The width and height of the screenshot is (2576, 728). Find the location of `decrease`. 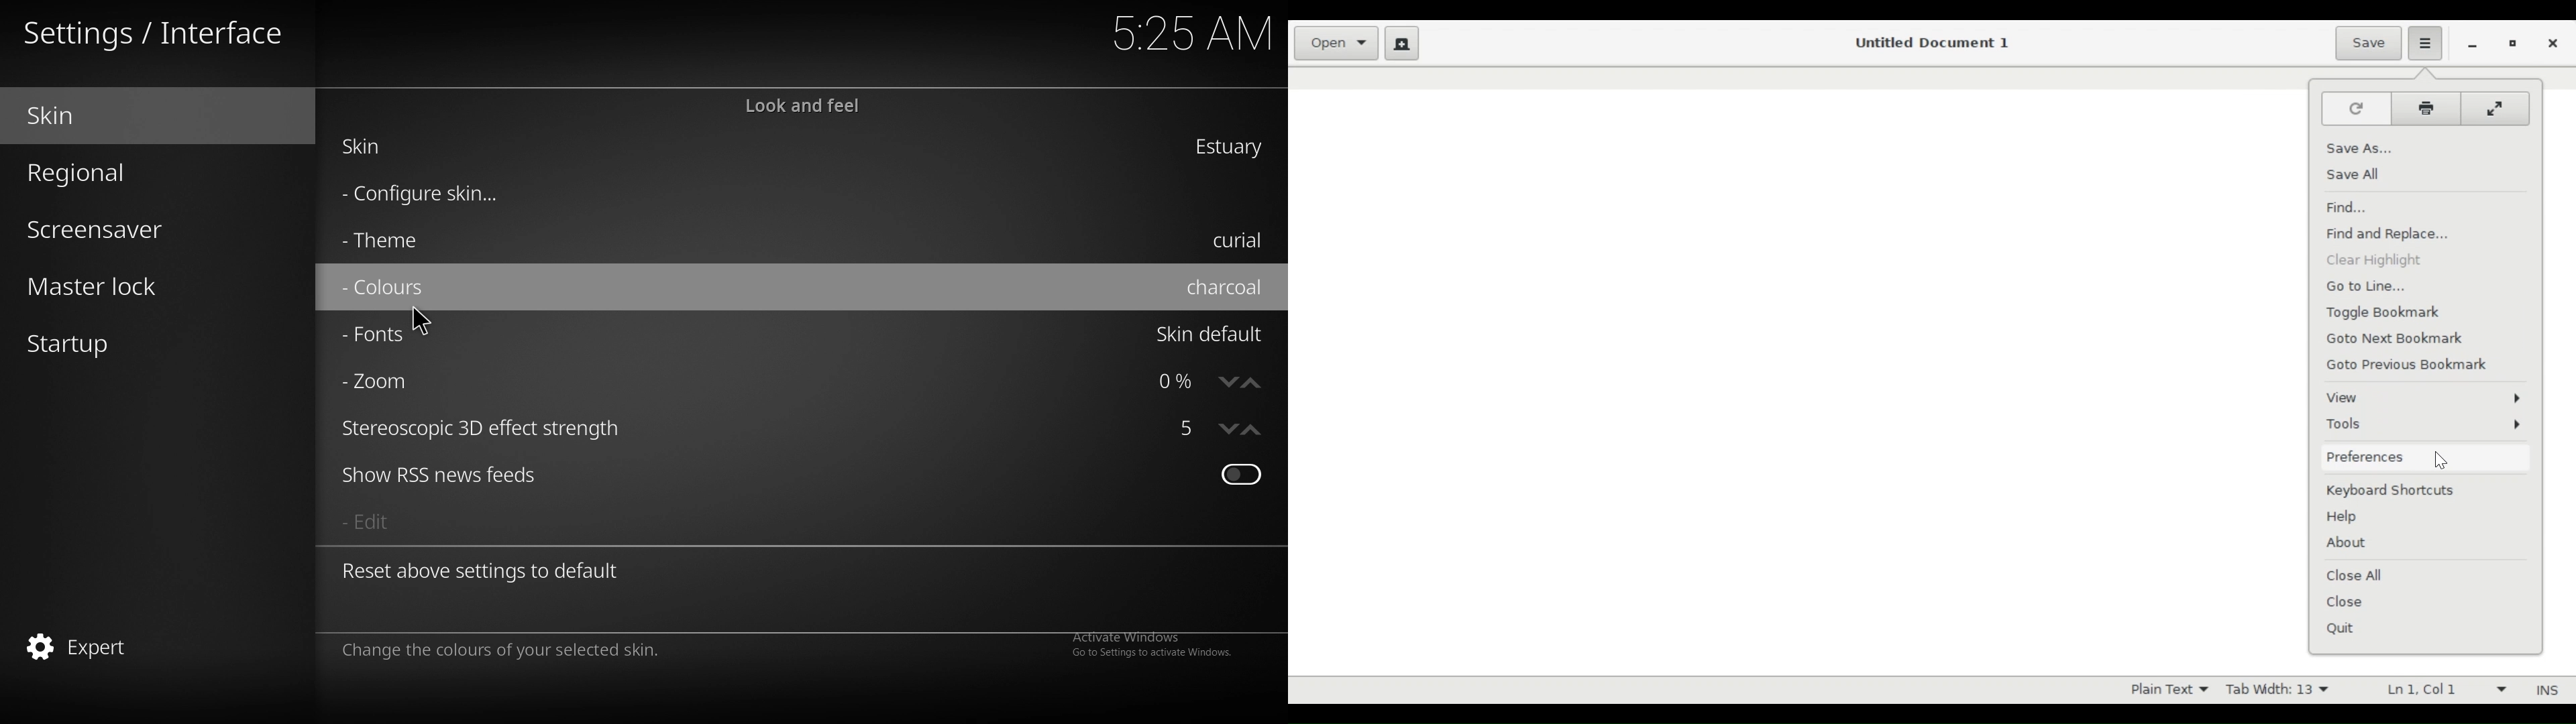

decrease is located at coordinates (1226, 430).